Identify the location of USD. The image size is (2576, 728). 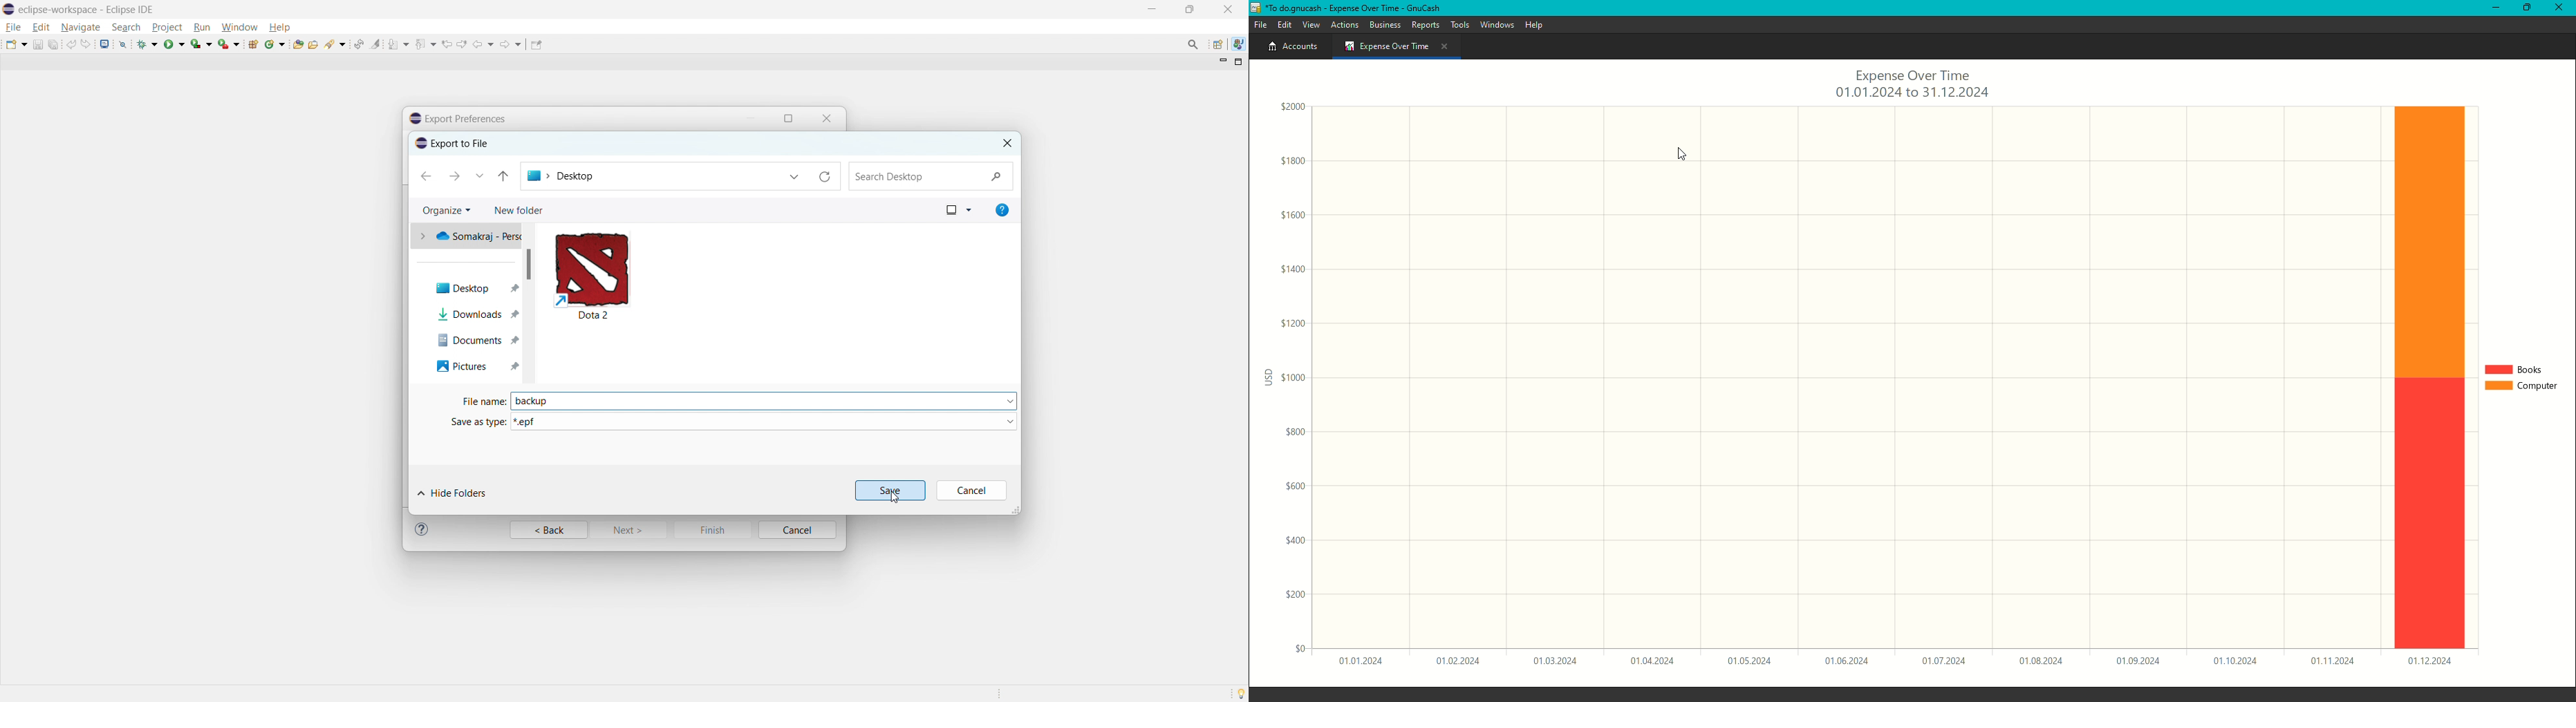
(1265, 377).